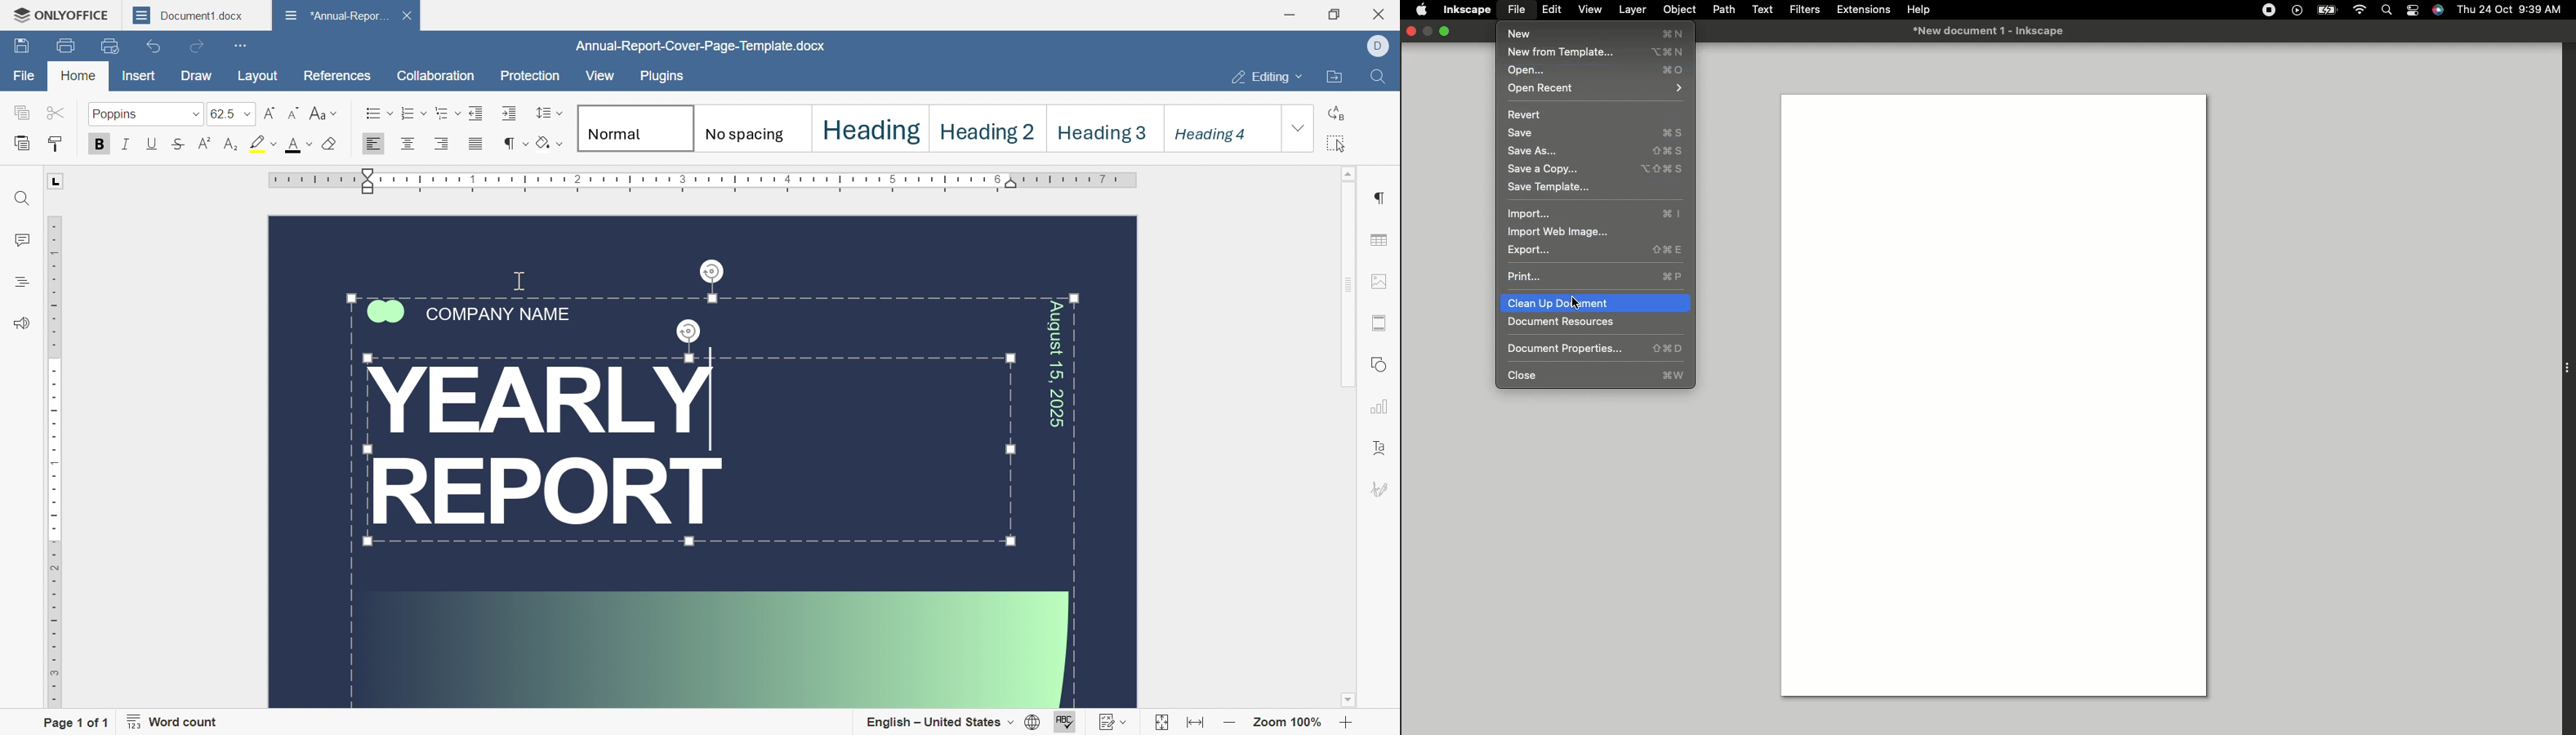  Describe the element at coordinates (1346, 292) in the screenshot. I see `scroll bar` at that location.